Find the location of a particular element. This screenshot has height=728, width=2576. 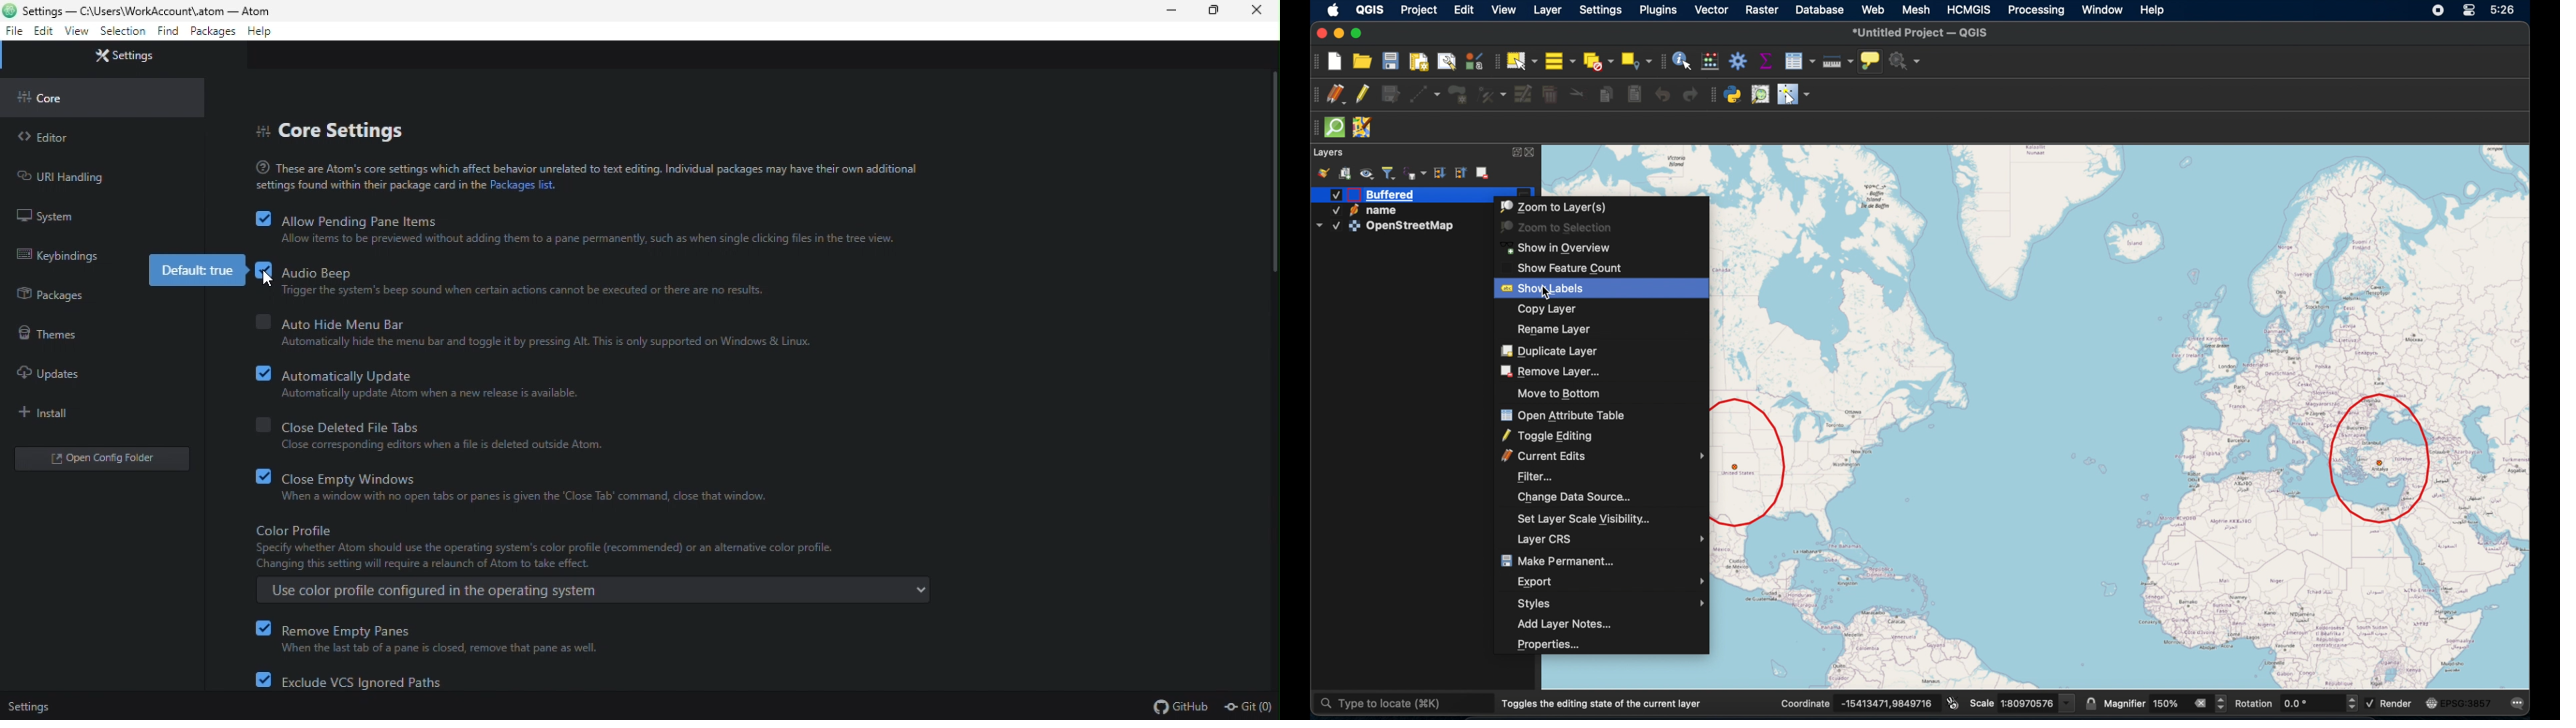

selection is located at coordinates (123, 31).